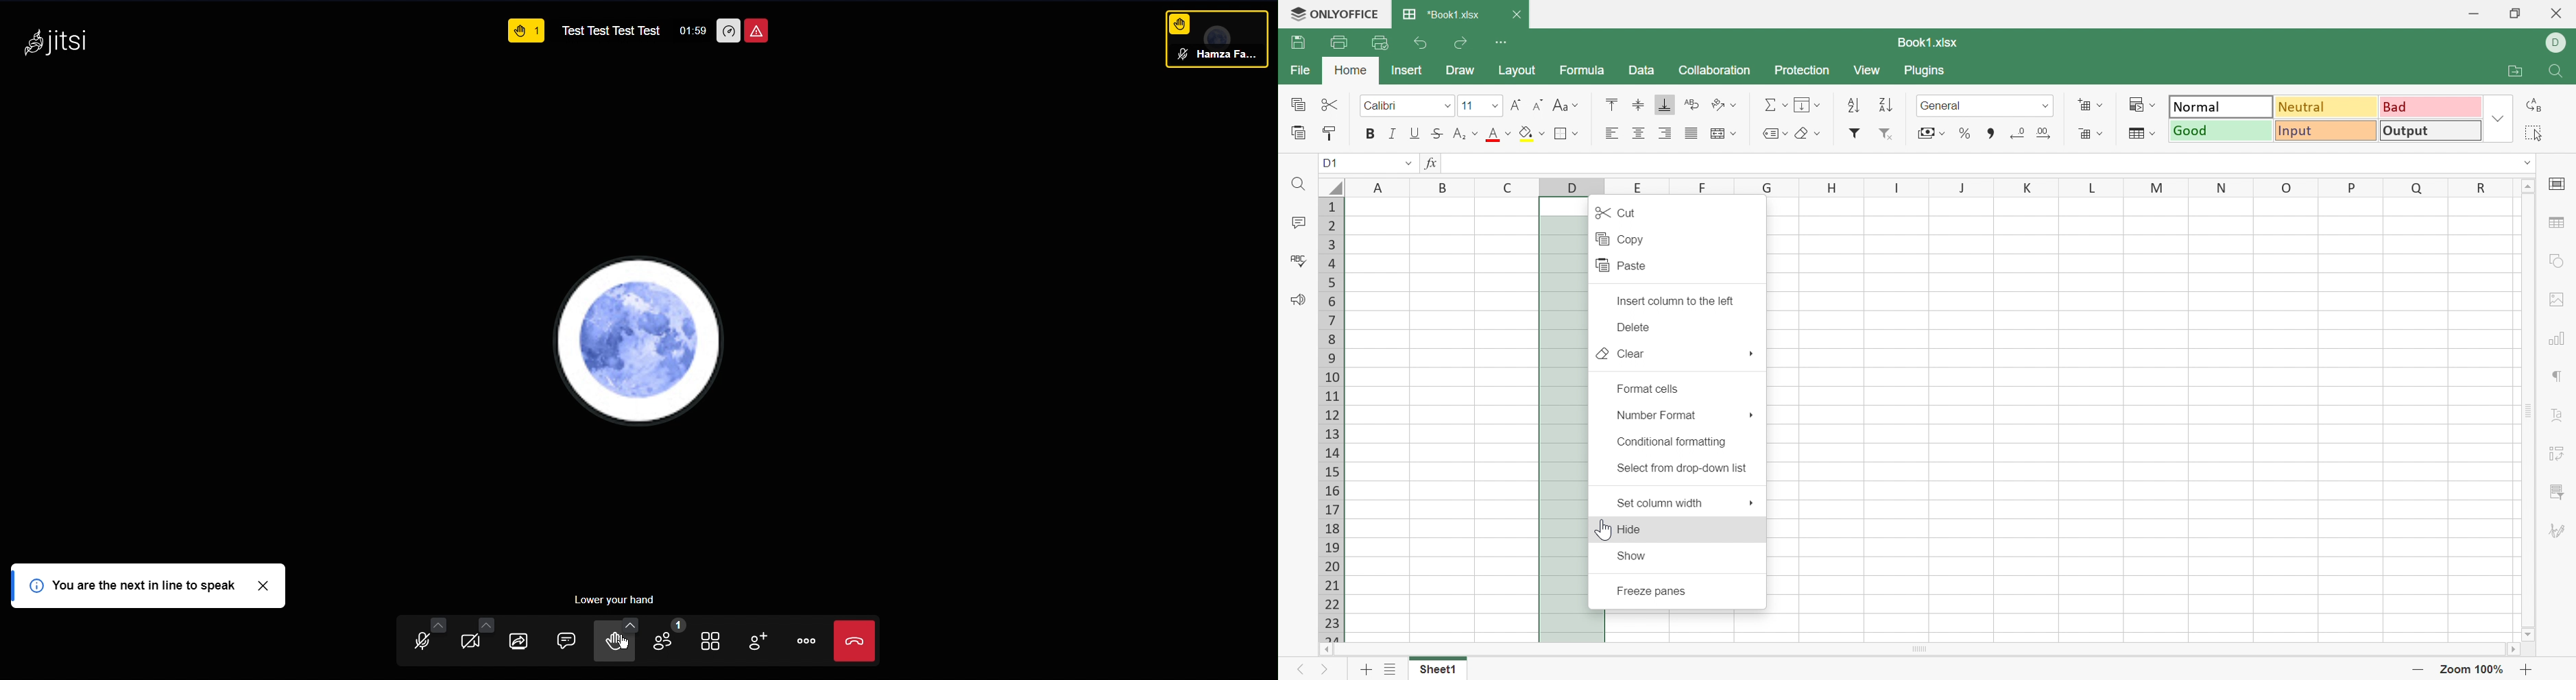 The width and height of the screenshot is (2576, 700). What do you see at coordinates (1804, 70) in the screenshot?
I see `Protection` at bounding box center [1804, 70].